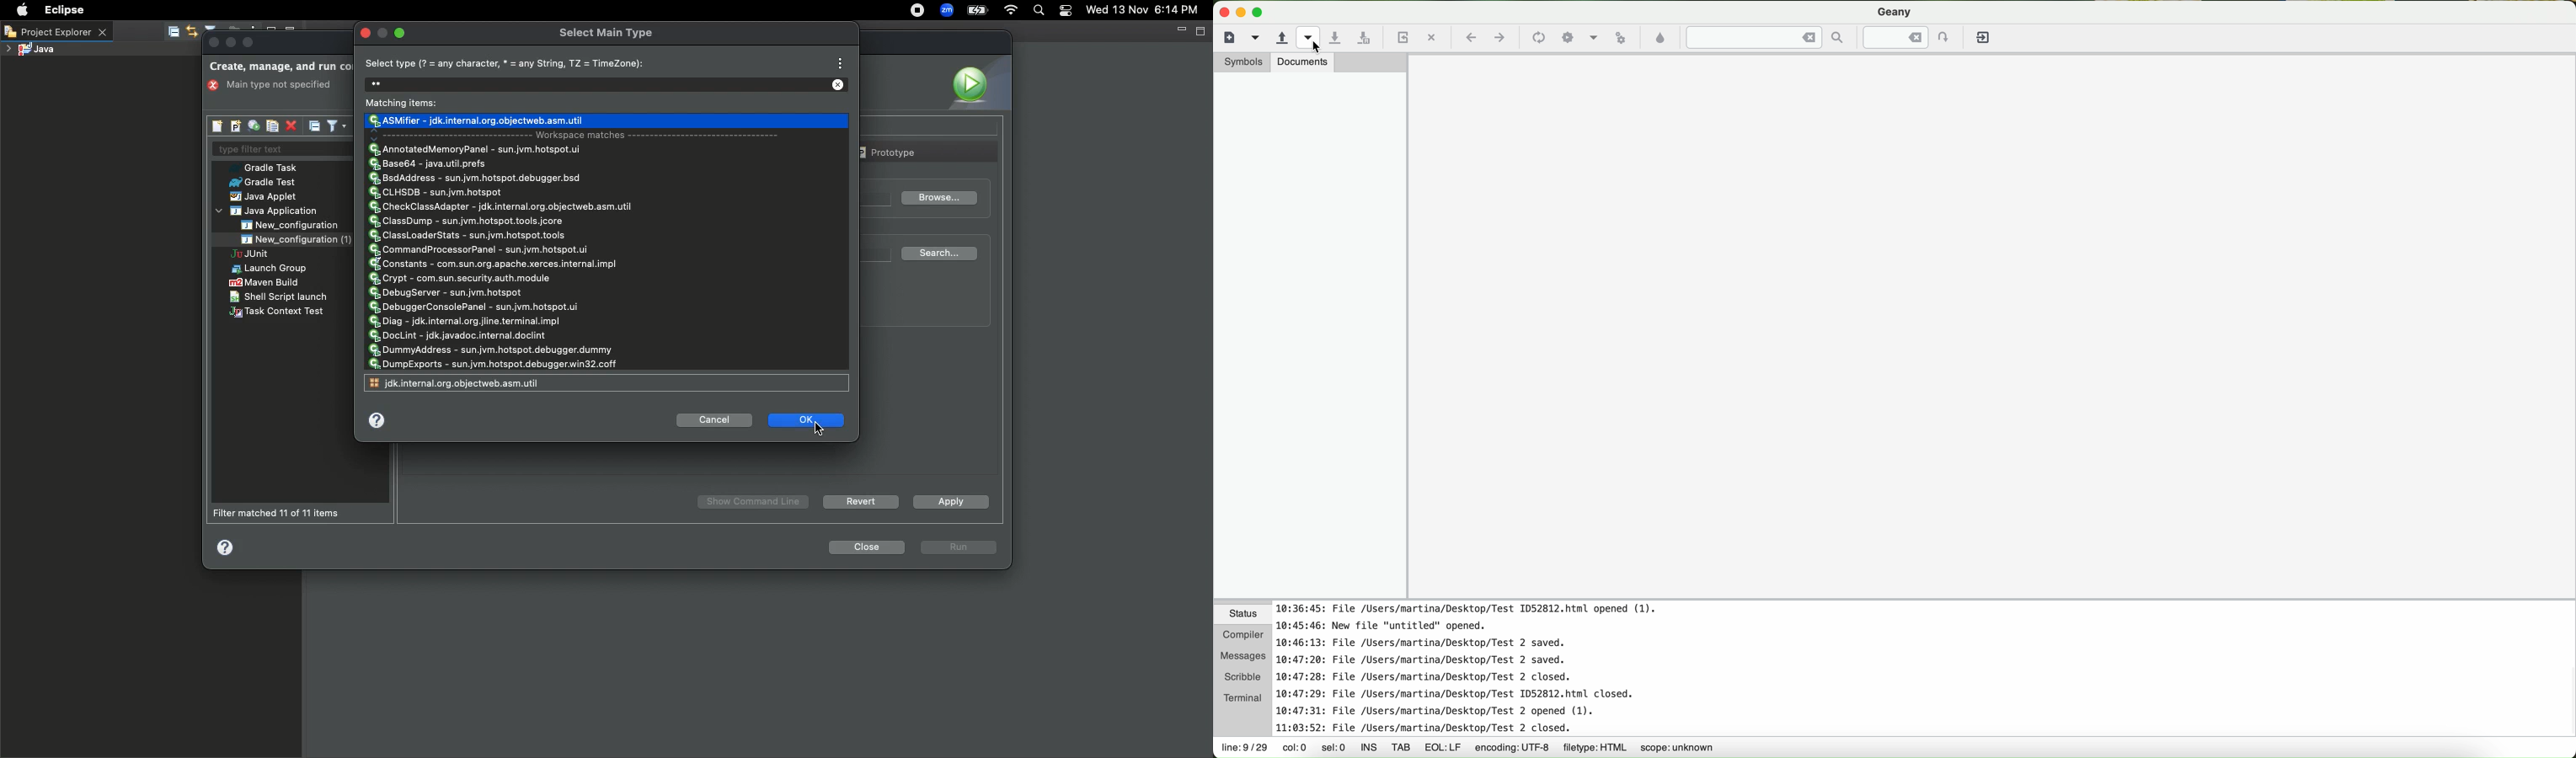 This screenshot has height=784, width=2576. What do you see at coordinates (477, 179) in the screenshot?
I see `BsdAddress - sun.jvm.hotspot.debugger.bsd` at bounding box center [477, 179].